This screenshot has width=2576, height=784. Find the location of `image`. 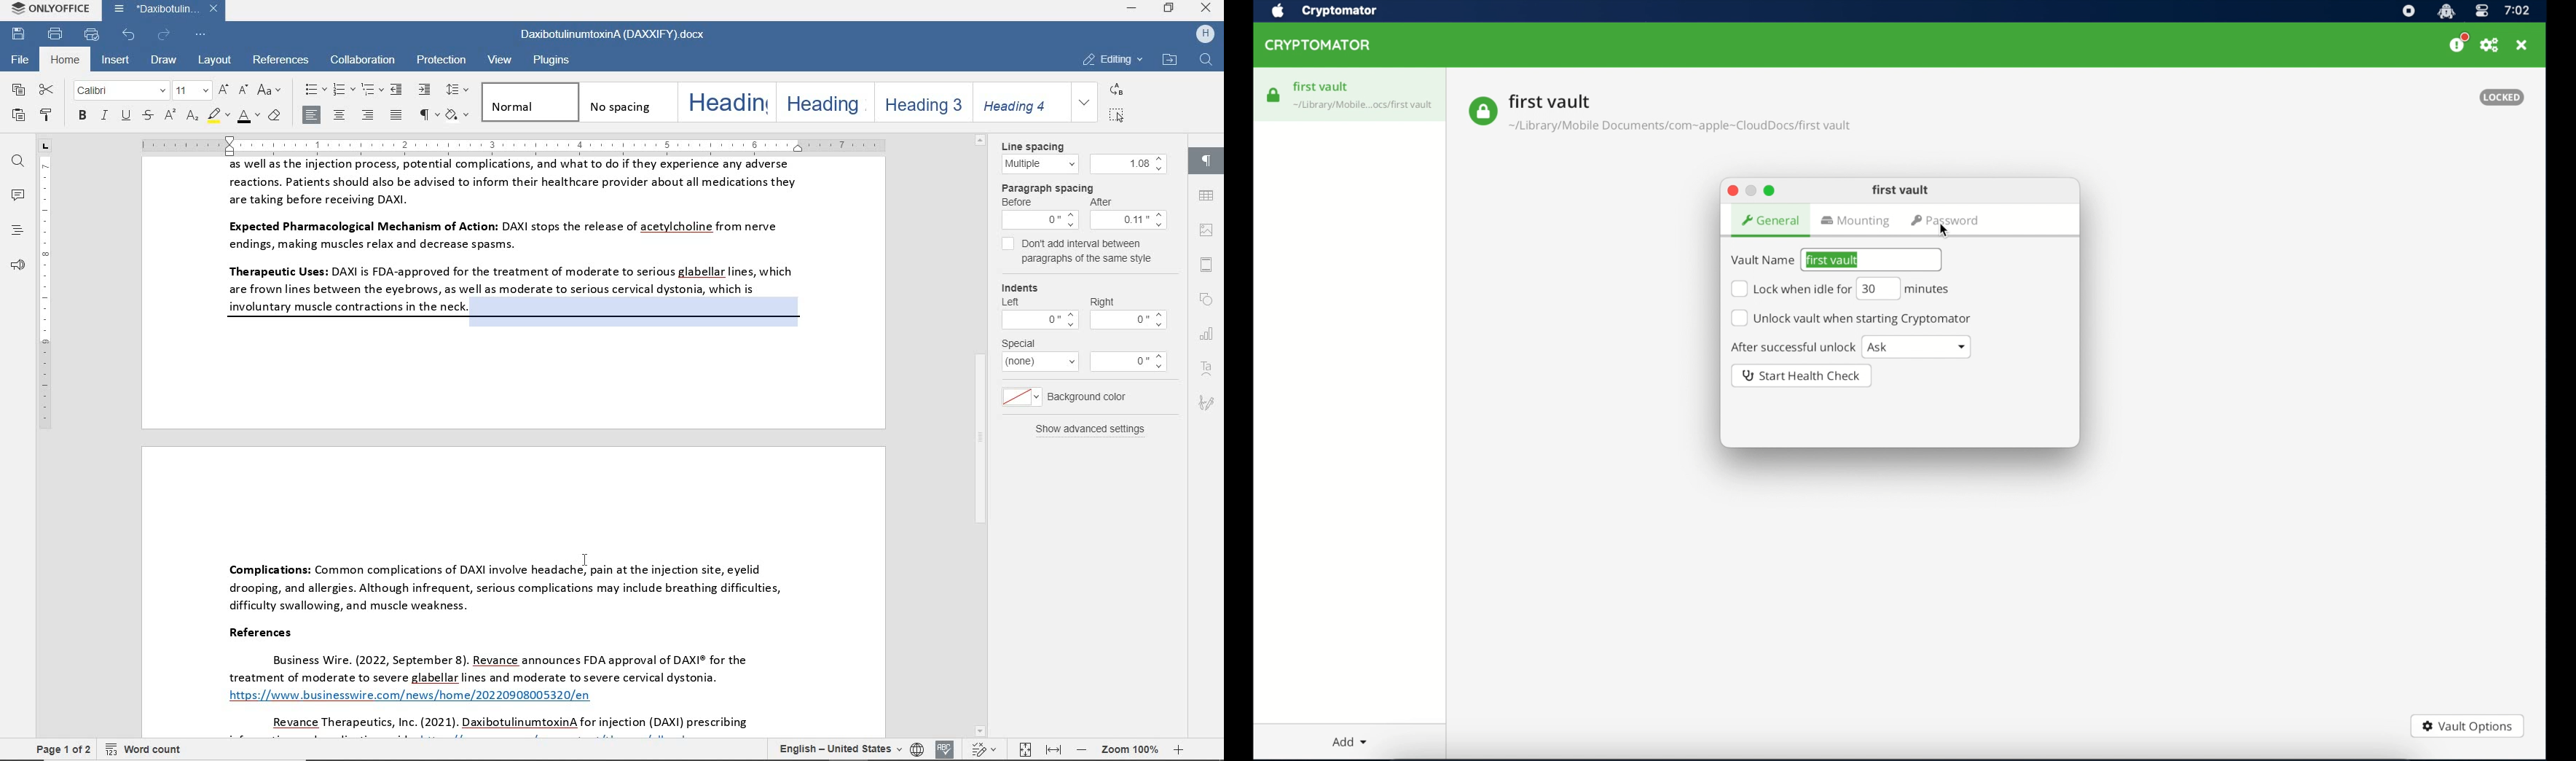

image is located at coordinates (1206, 231).